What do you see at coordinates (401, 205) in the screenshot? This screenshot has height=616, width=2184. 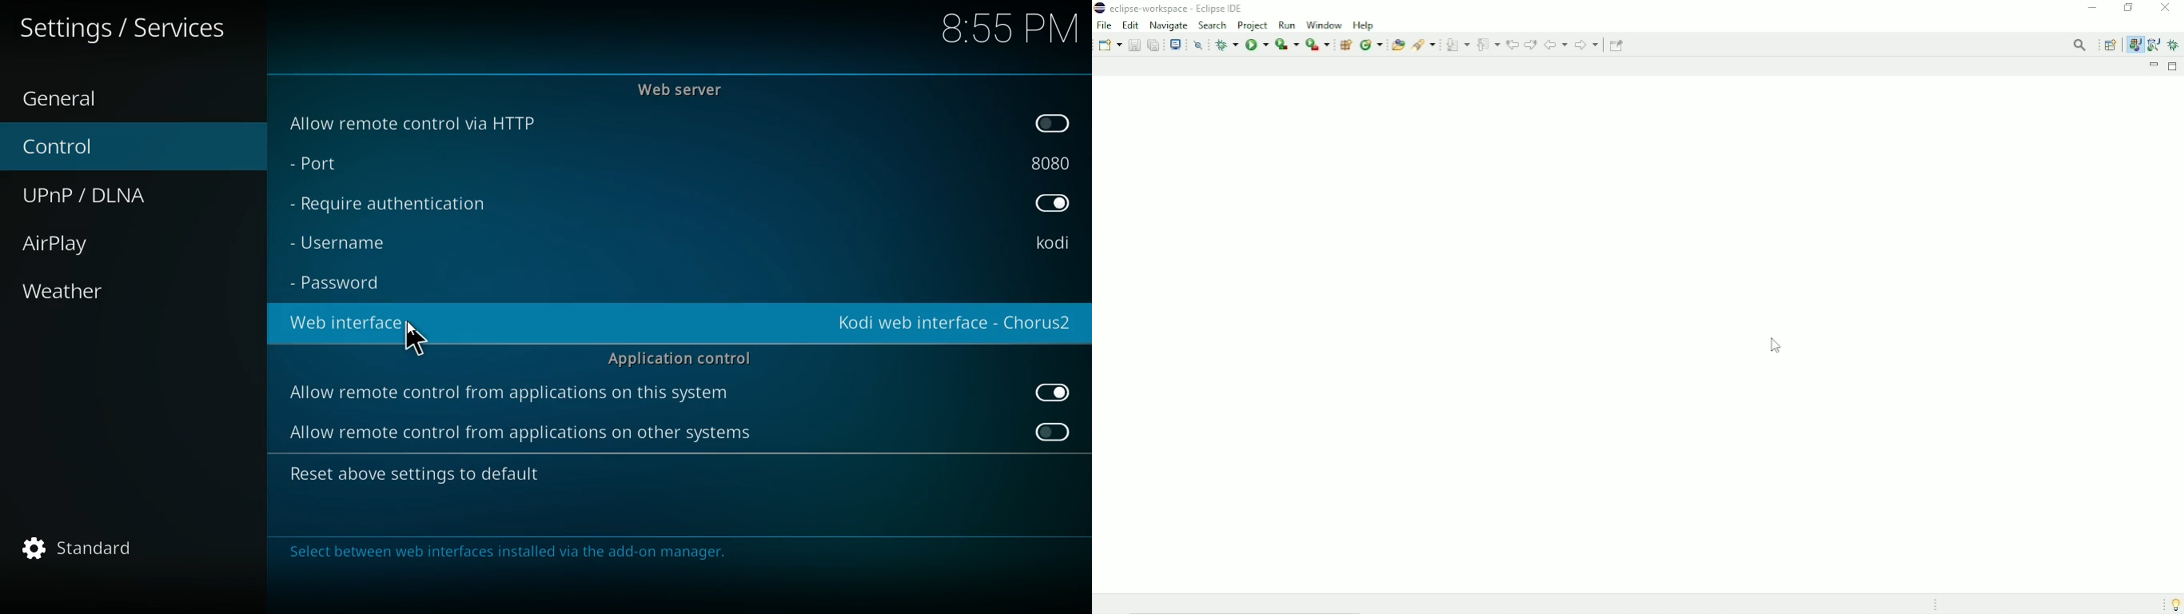 I see `require authentication` at bounding box center [401, 205].